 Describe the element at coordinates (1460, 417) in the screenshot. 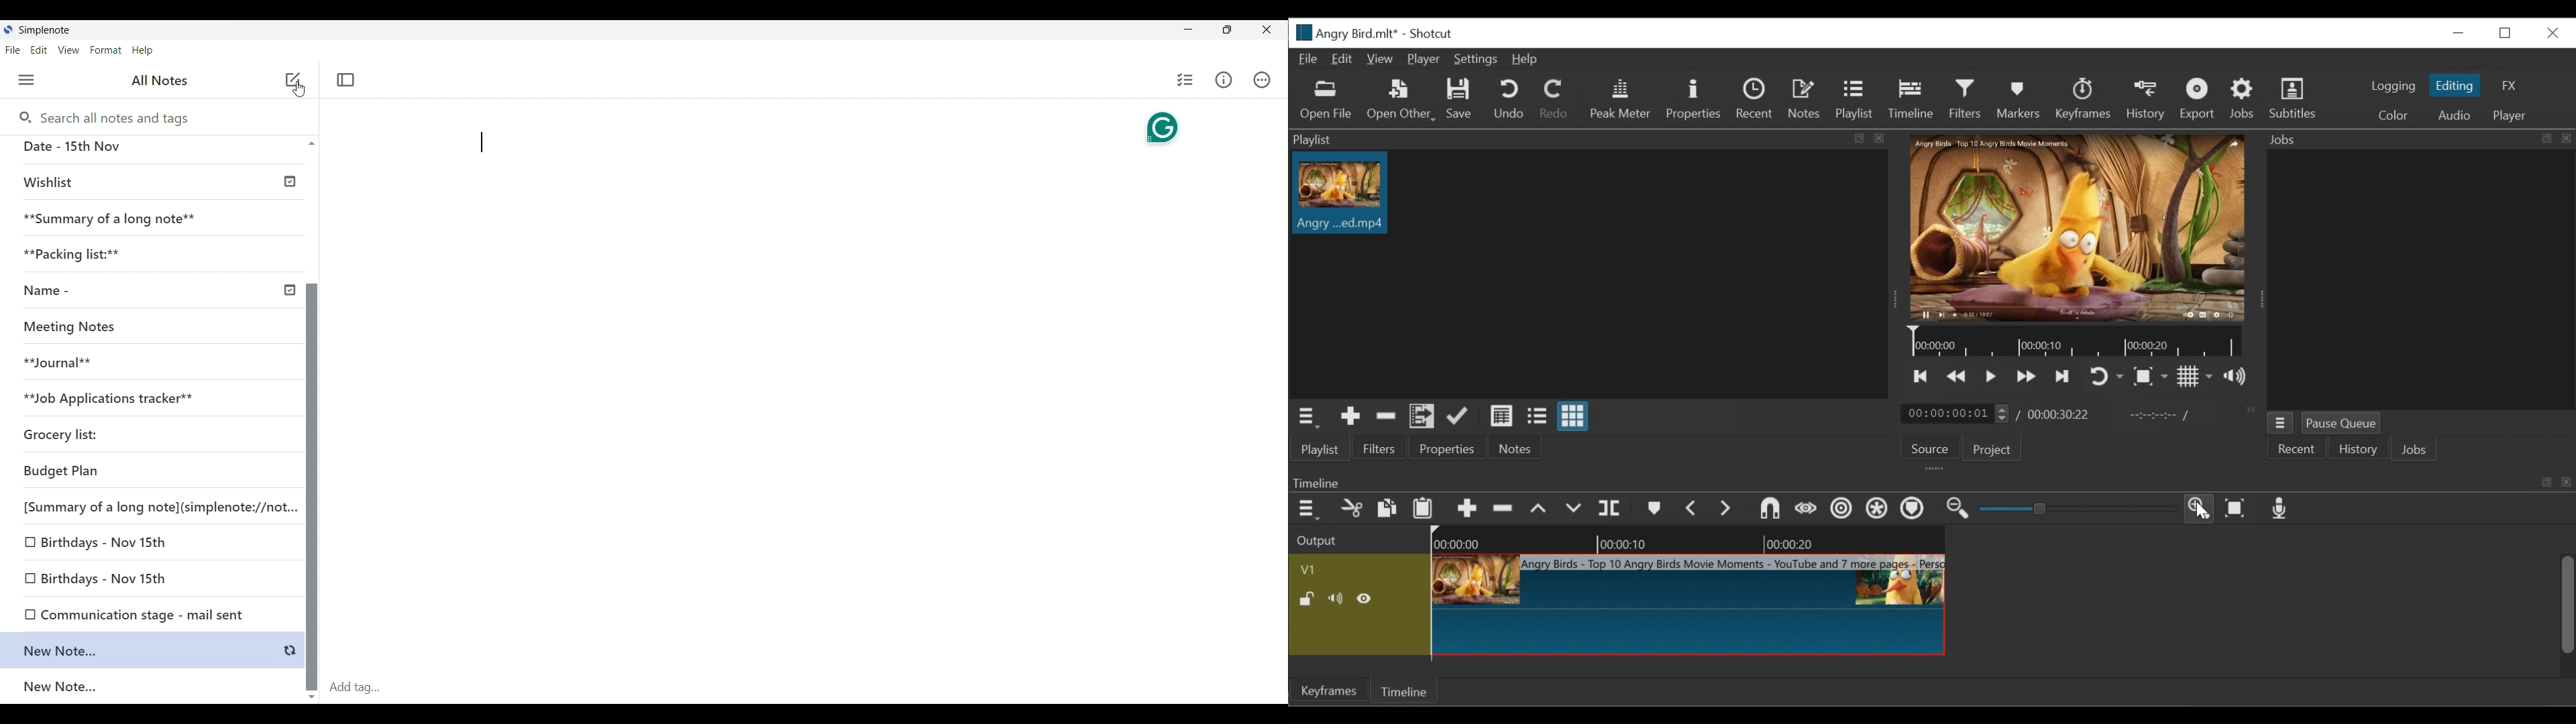

I see `Append` at that location.